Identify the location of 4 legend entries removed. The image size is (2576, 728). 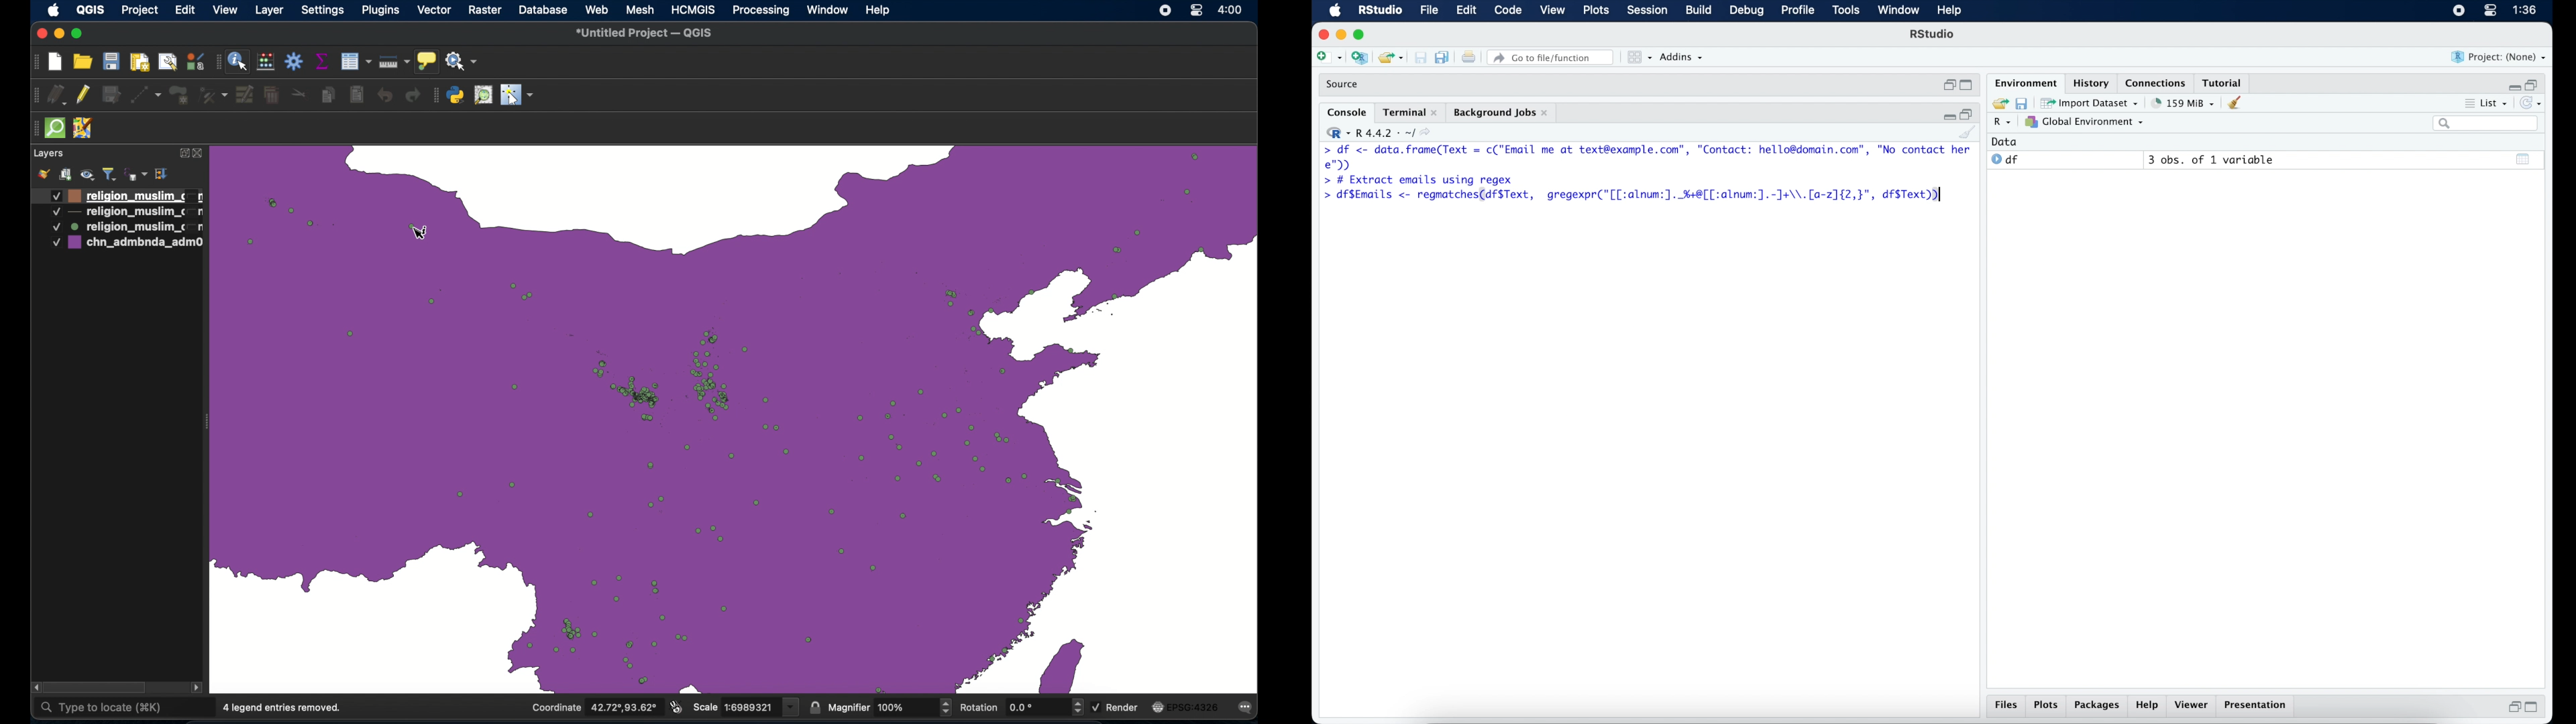
(283, 708).